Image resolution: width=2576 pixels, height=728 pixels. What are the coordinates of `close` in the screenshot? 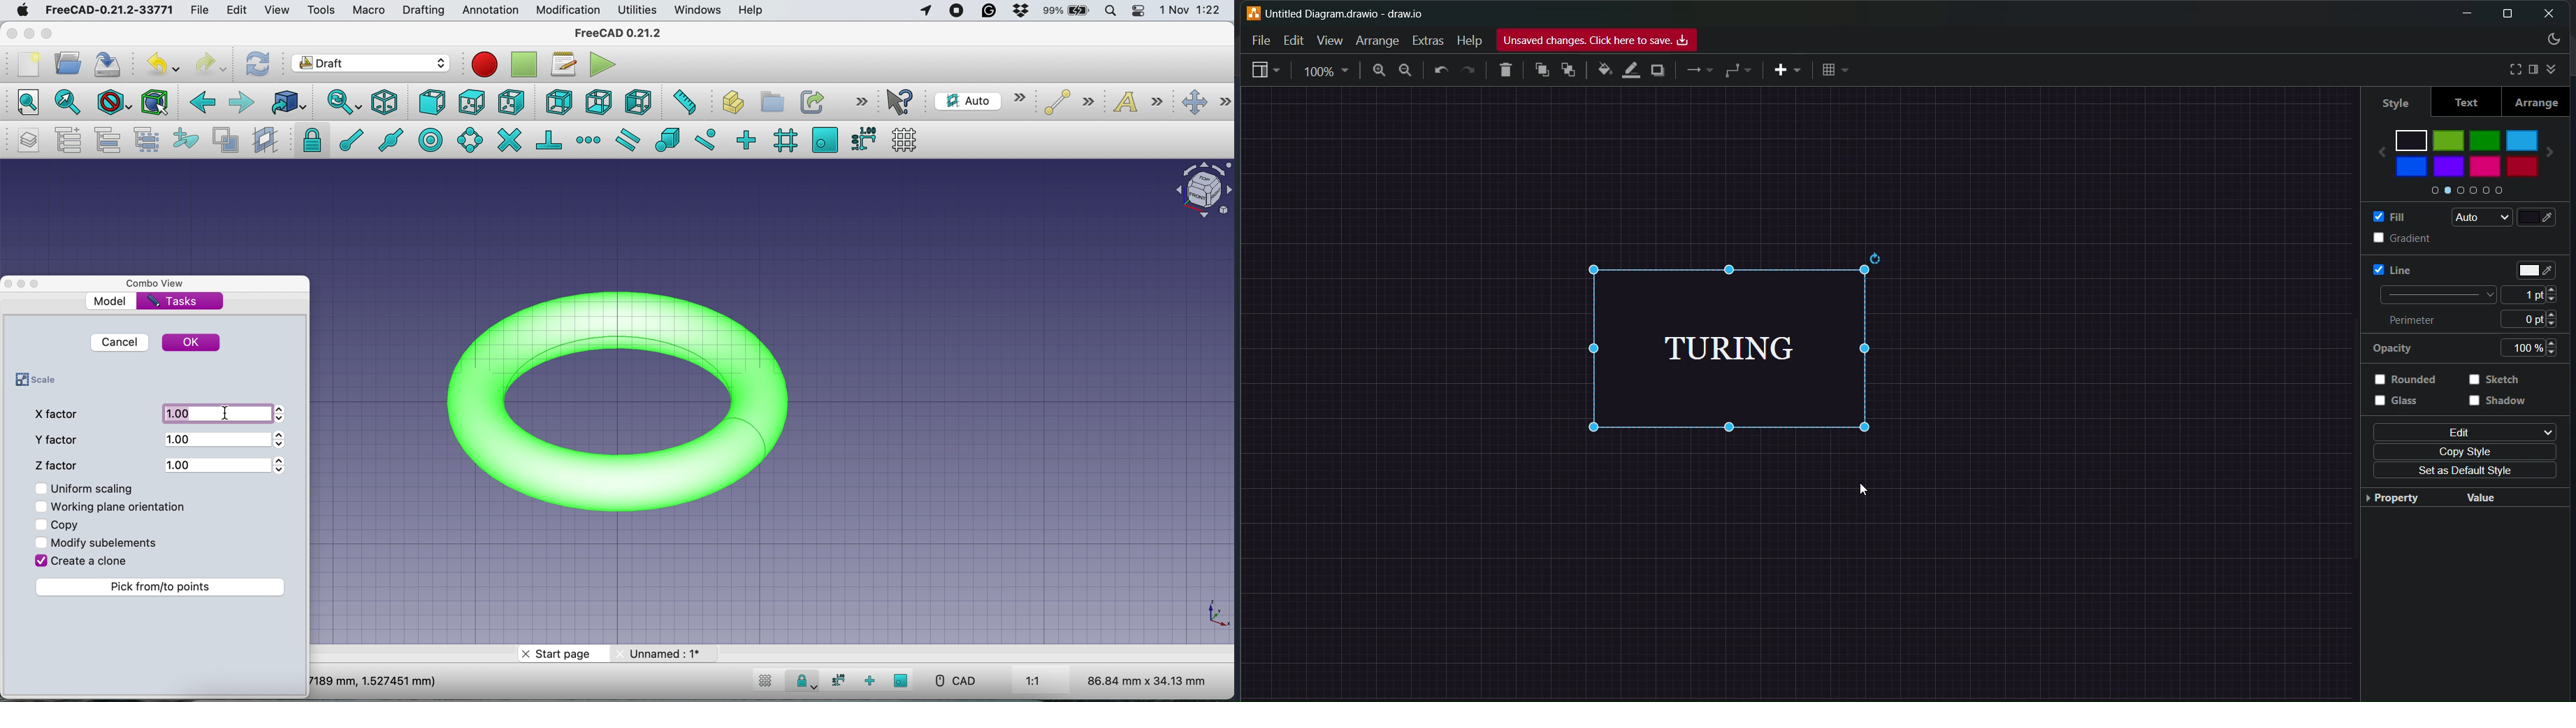 It's located at (10, 33).